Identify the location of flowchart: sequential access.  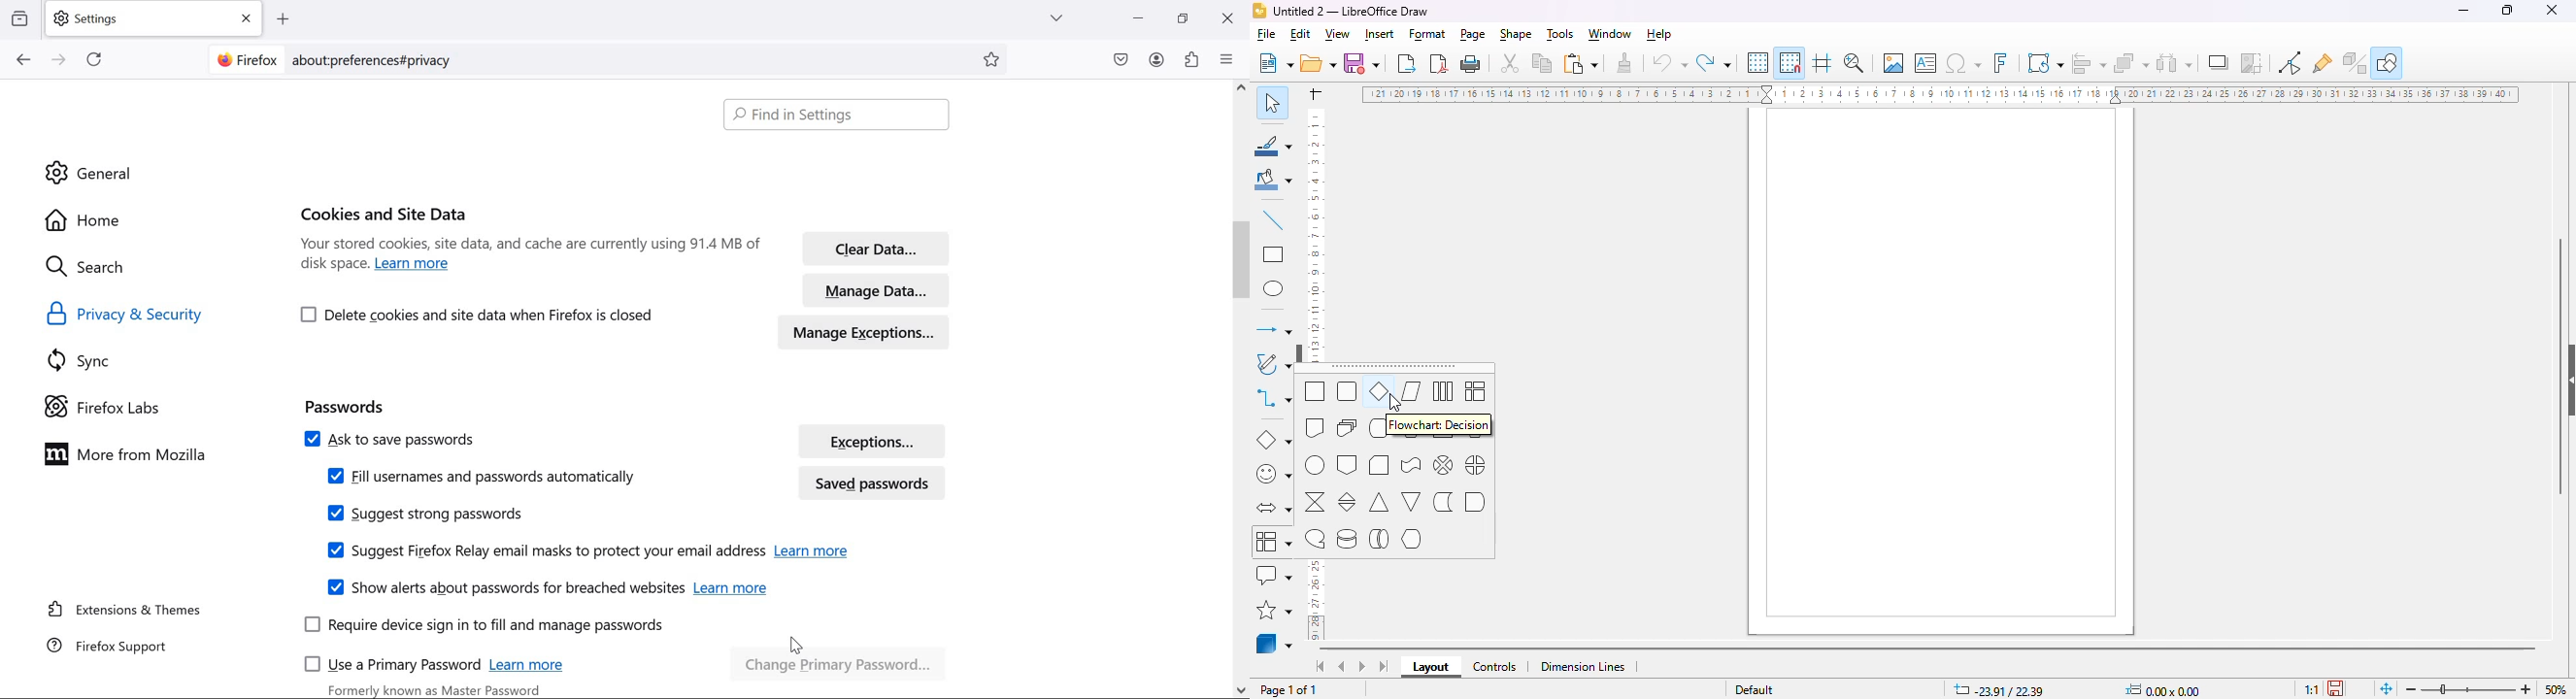
(1315, 541).